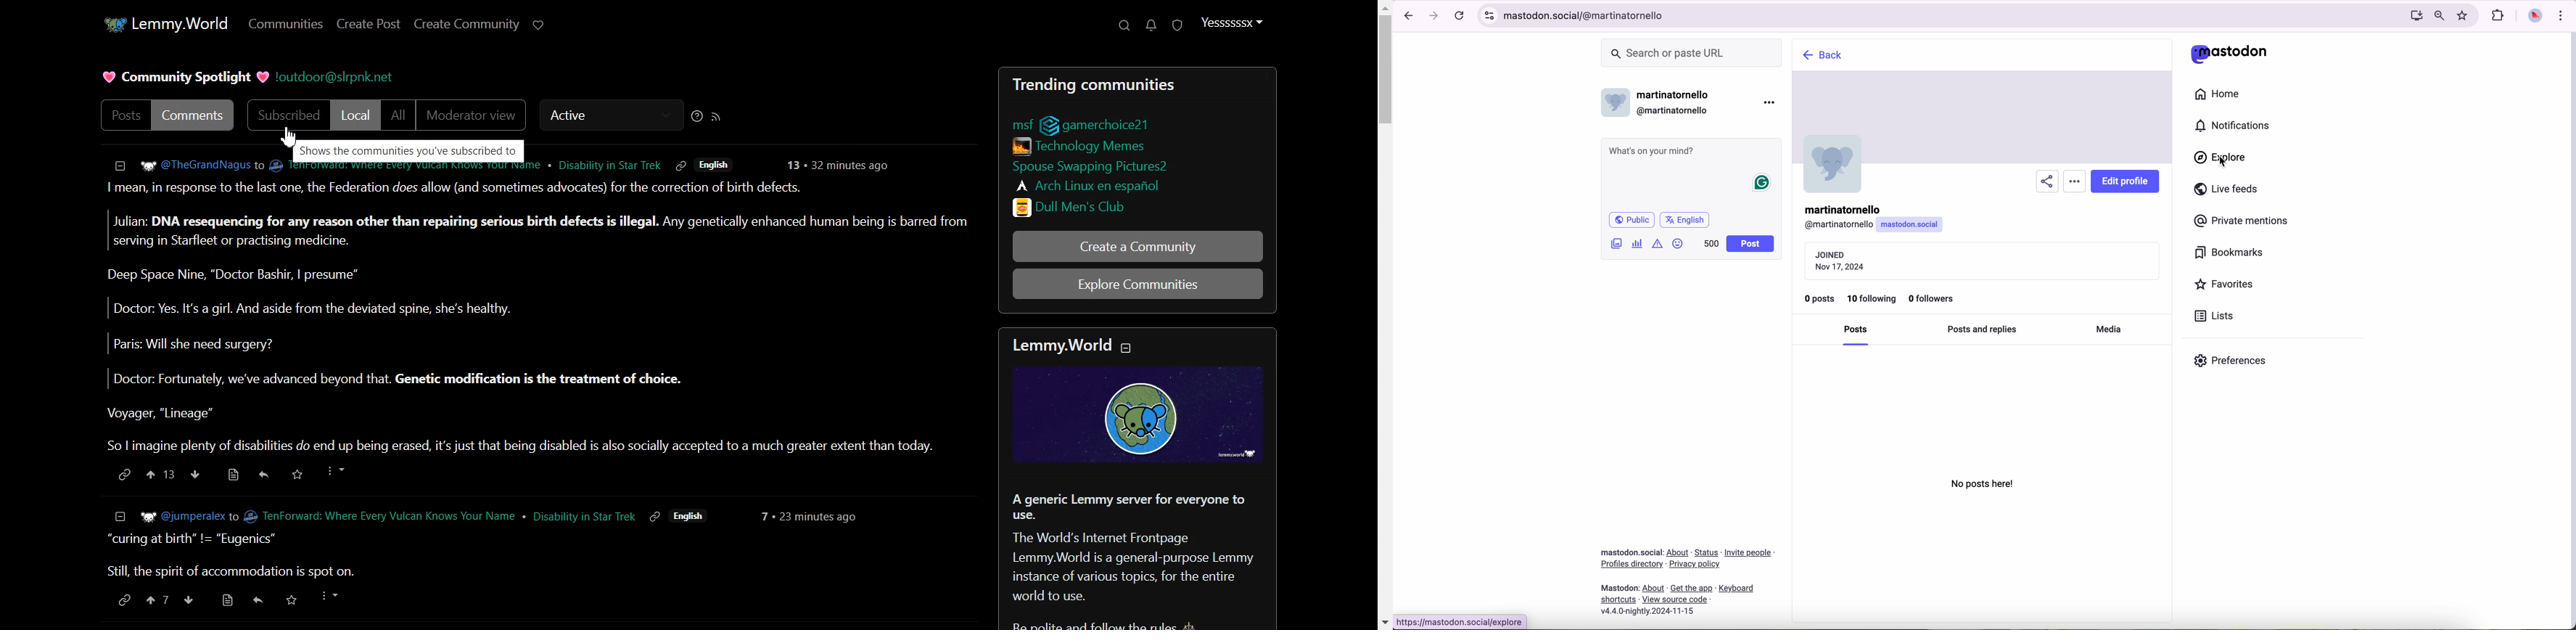  Describe the element at coordinates (1769, 104) in the screenshot. I see `more options` at that location.